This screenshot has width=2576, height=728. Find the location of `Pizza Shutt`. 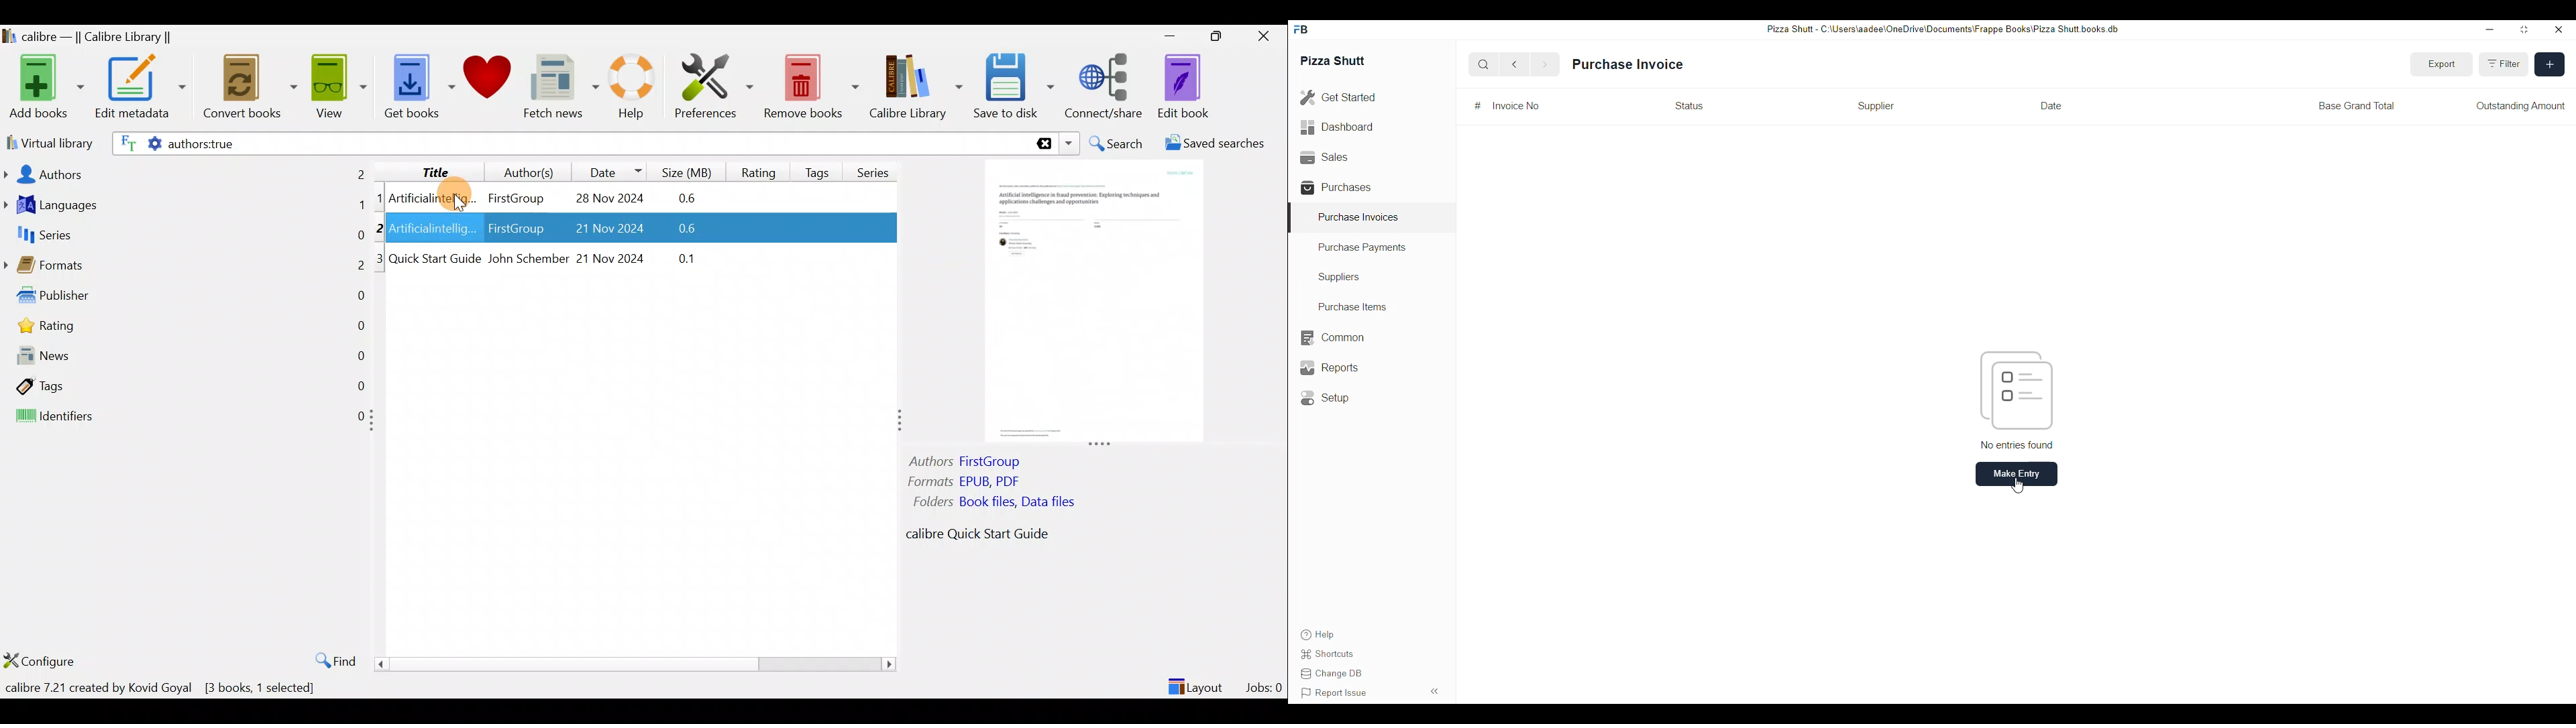

Pizza Shutt is located at coordinates (1334, 60).